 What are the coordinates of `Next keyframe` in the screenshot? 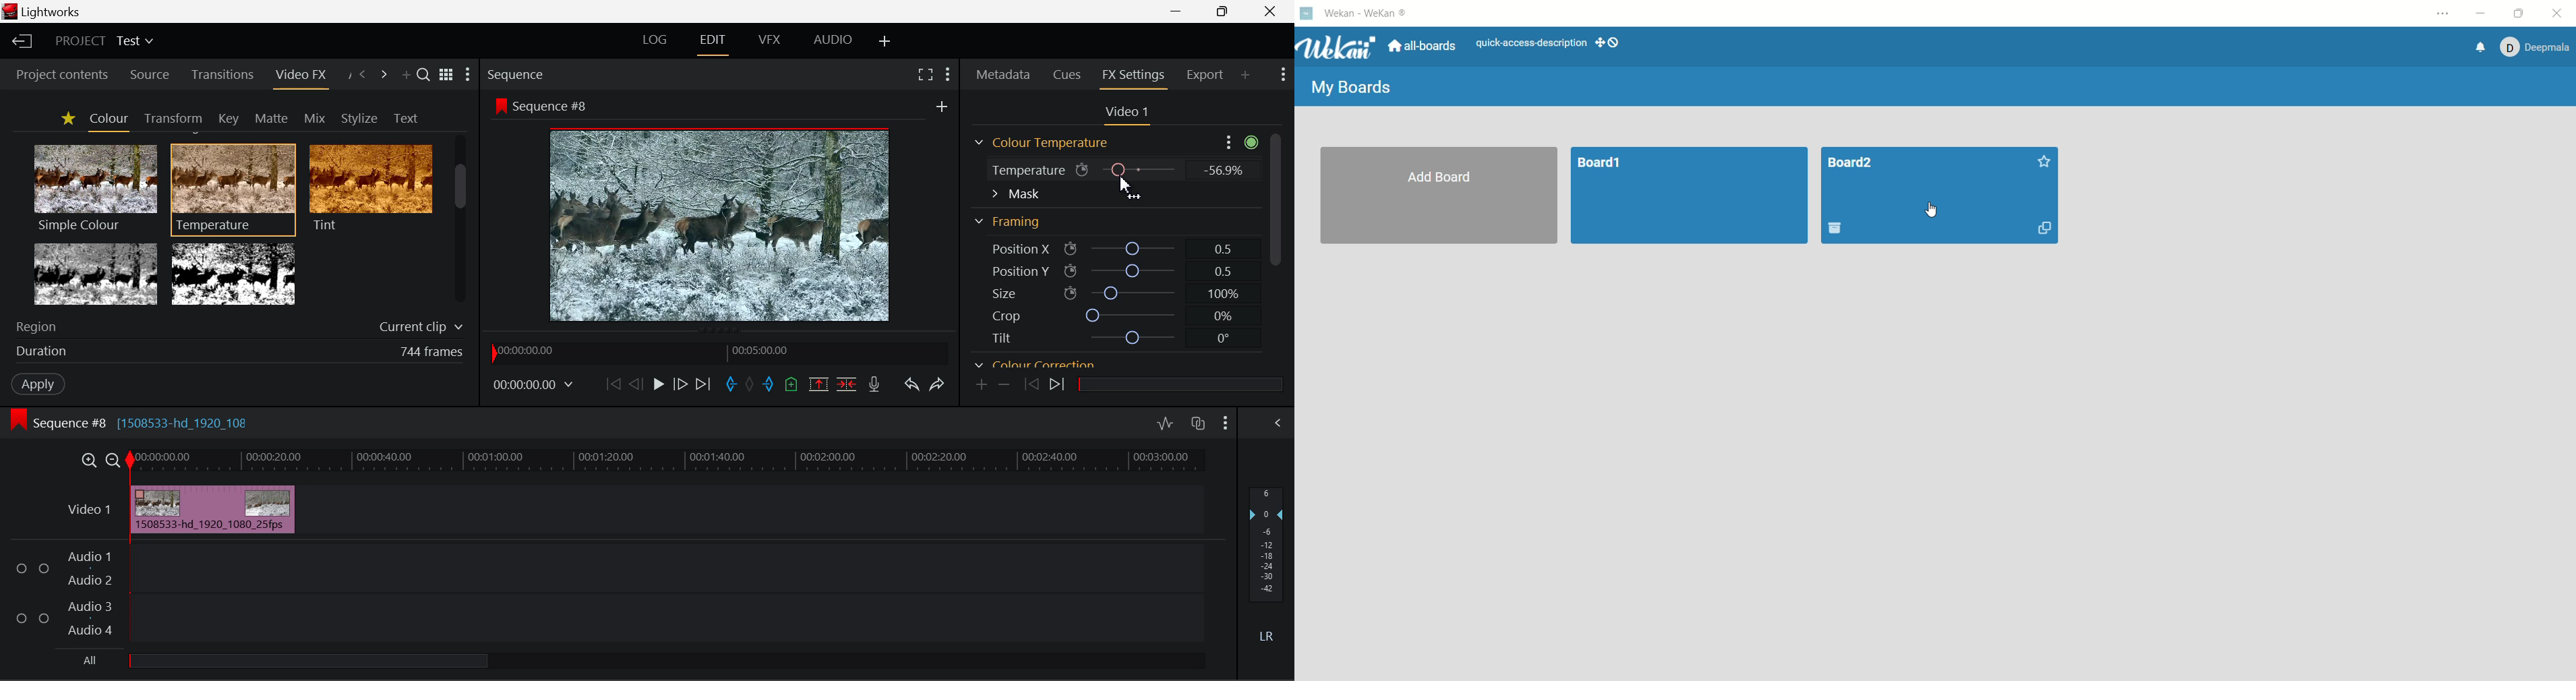 It's located at (1058, 386).